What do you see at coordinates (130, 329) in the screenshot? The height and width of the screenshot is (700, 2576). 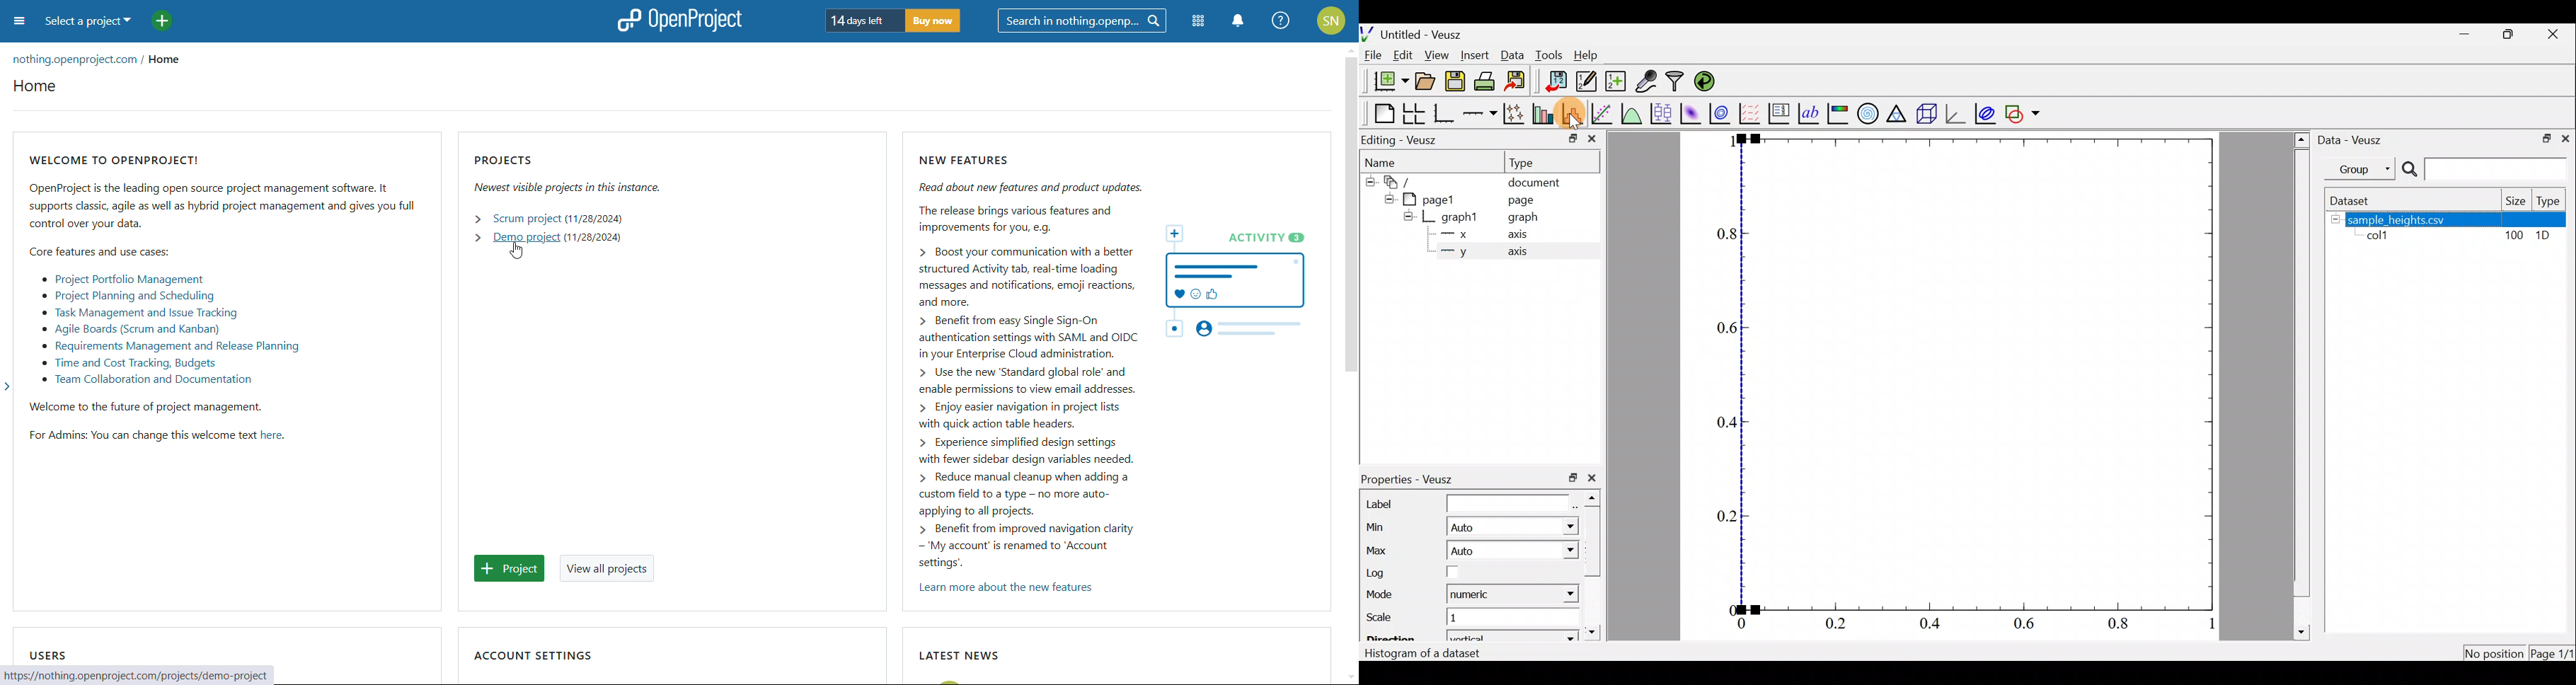 I see `agile boards (scrums & kanban)` at bounding box center [130, 329].